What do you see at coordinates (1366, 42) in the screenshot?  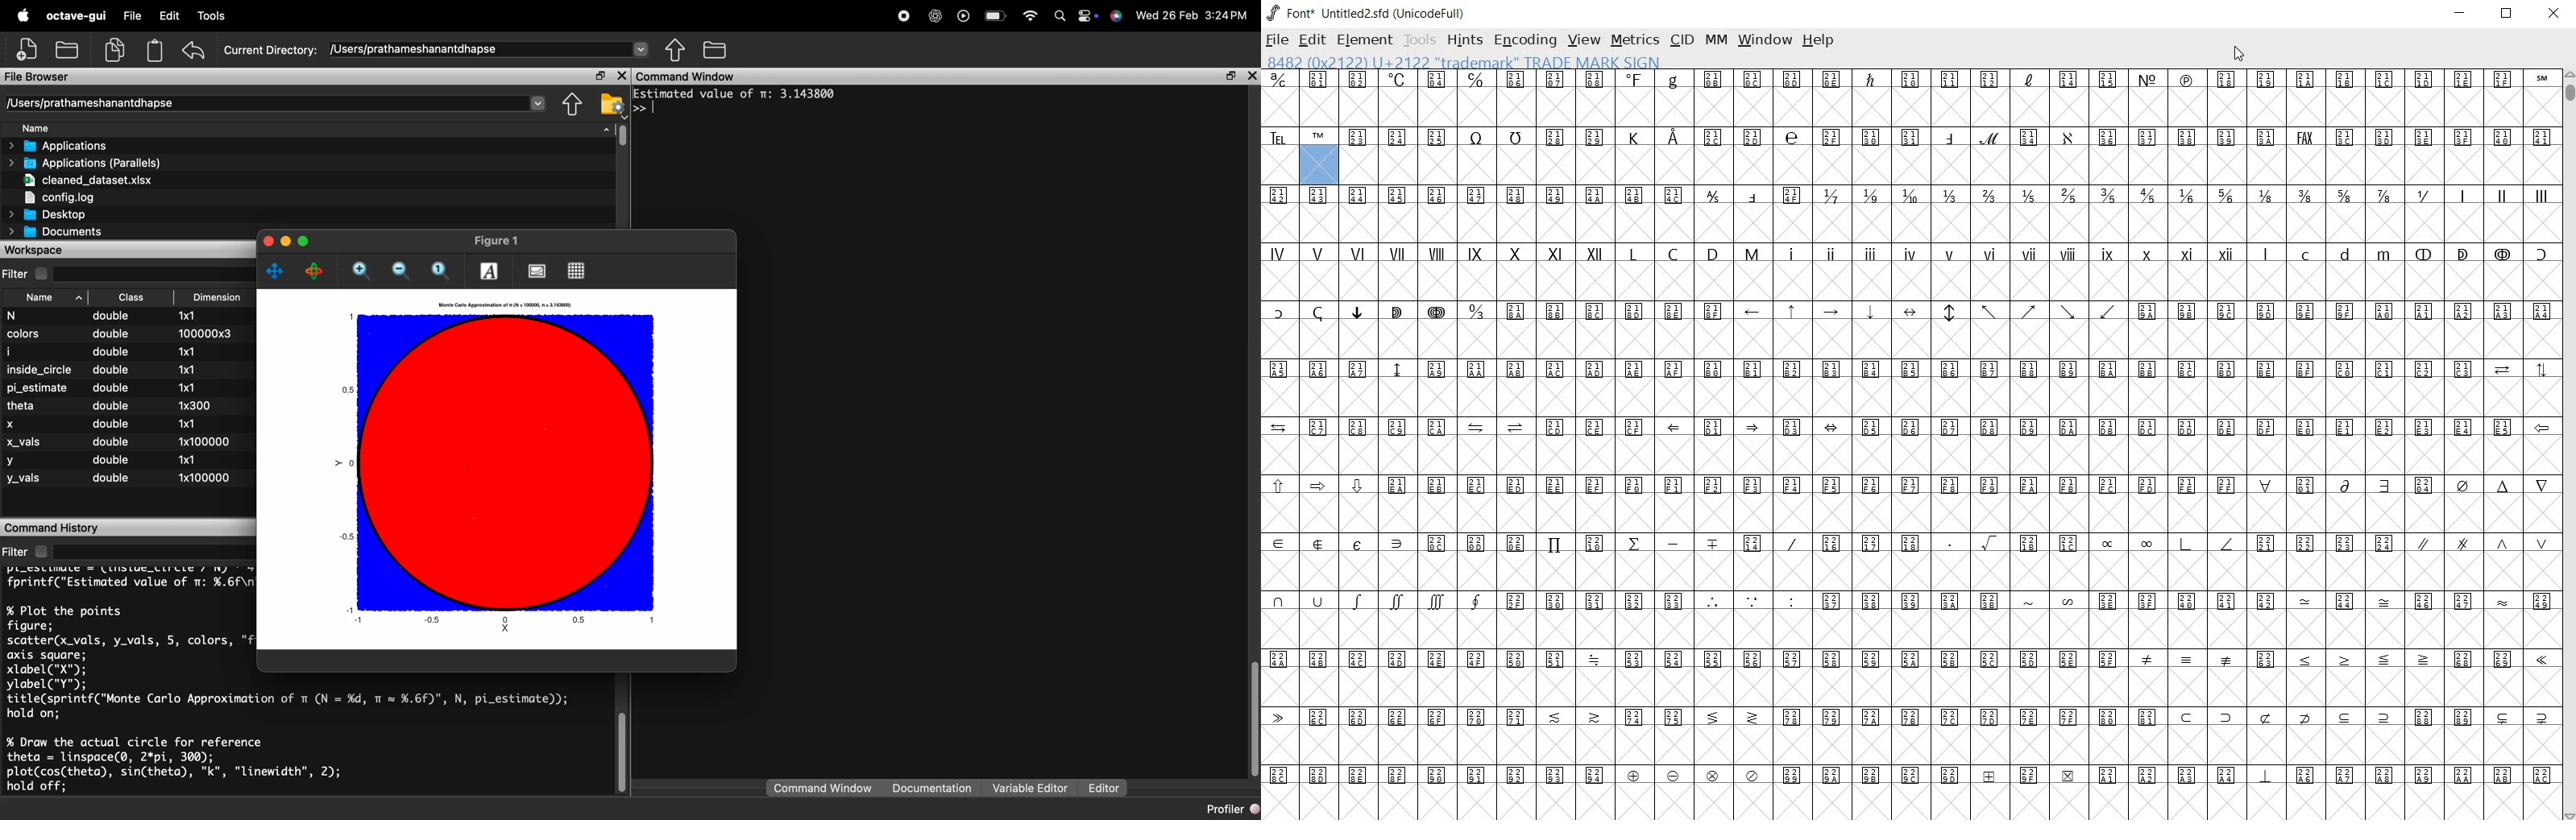 I see `ELEMENT` at bounding box center [1366, 42].